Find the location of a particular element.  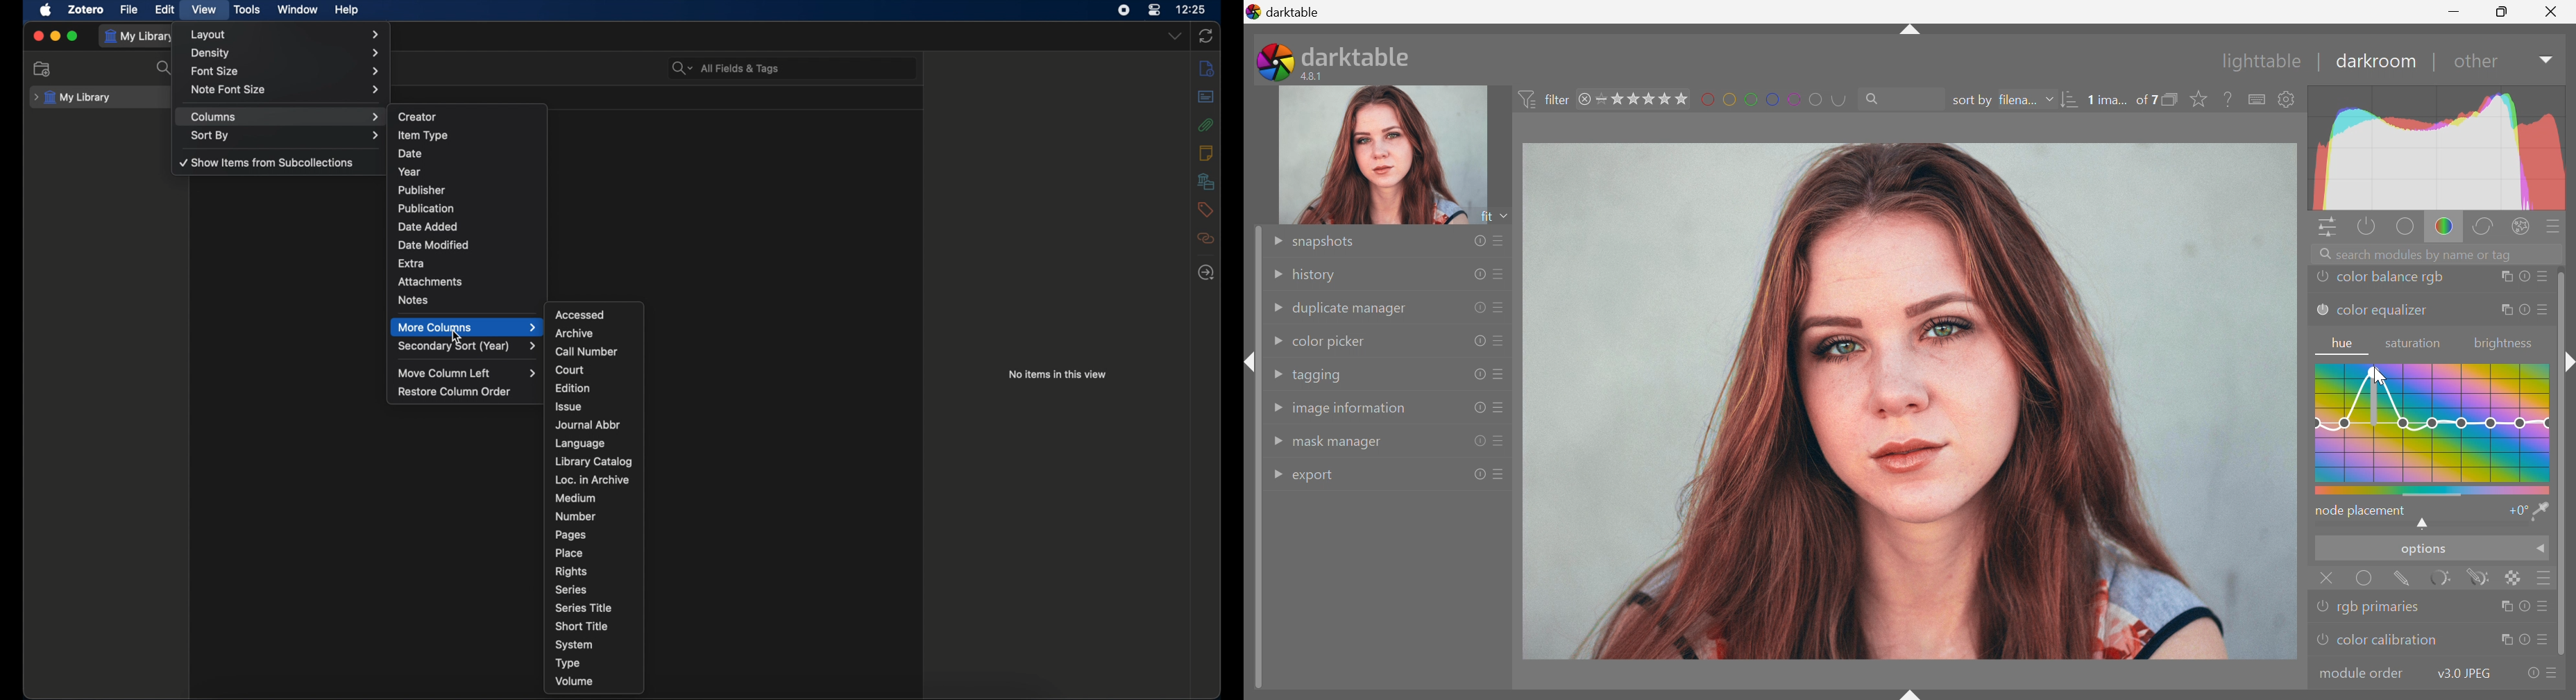

export is located at coordinates (1319, 477).